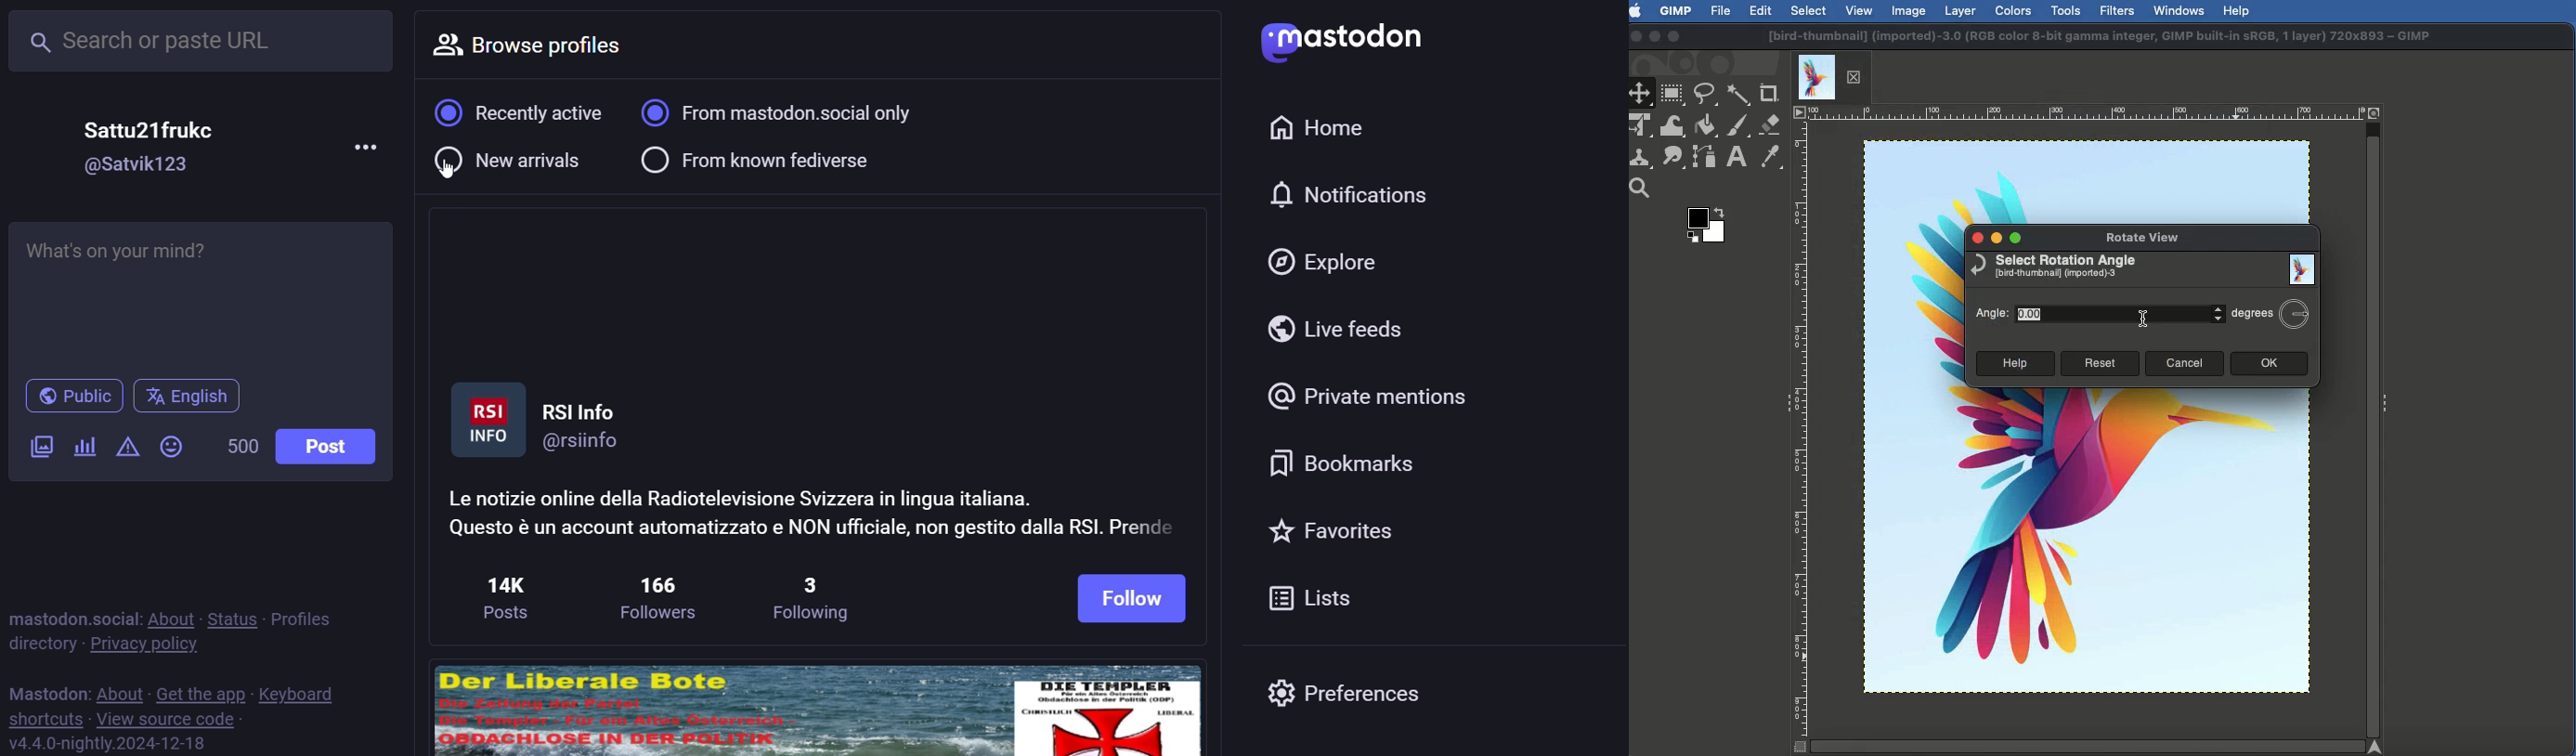 The width and height of the screenshot is (2576, 756). What do you see at coordinates (581, 410) in the screenshot?
I see `RSI Info` at bounding box center [581, 410].